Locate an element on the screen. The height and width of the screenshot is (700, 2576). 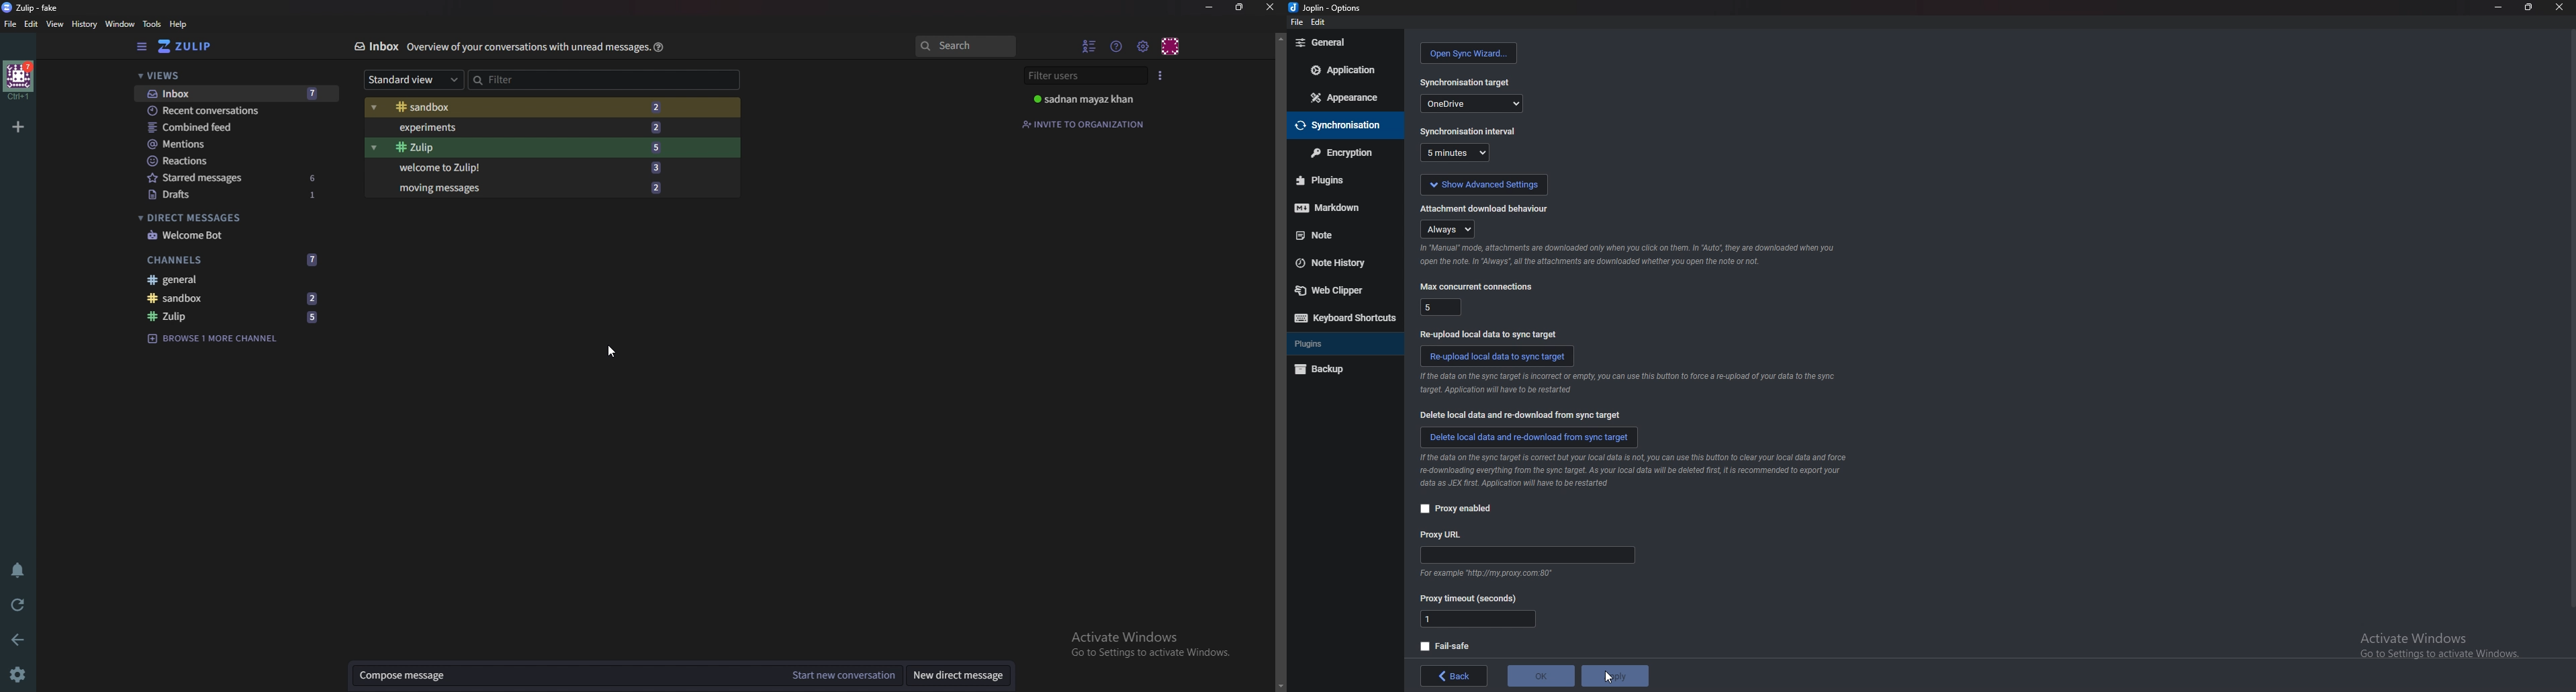
appearance is located at coordinates (1347, 97).